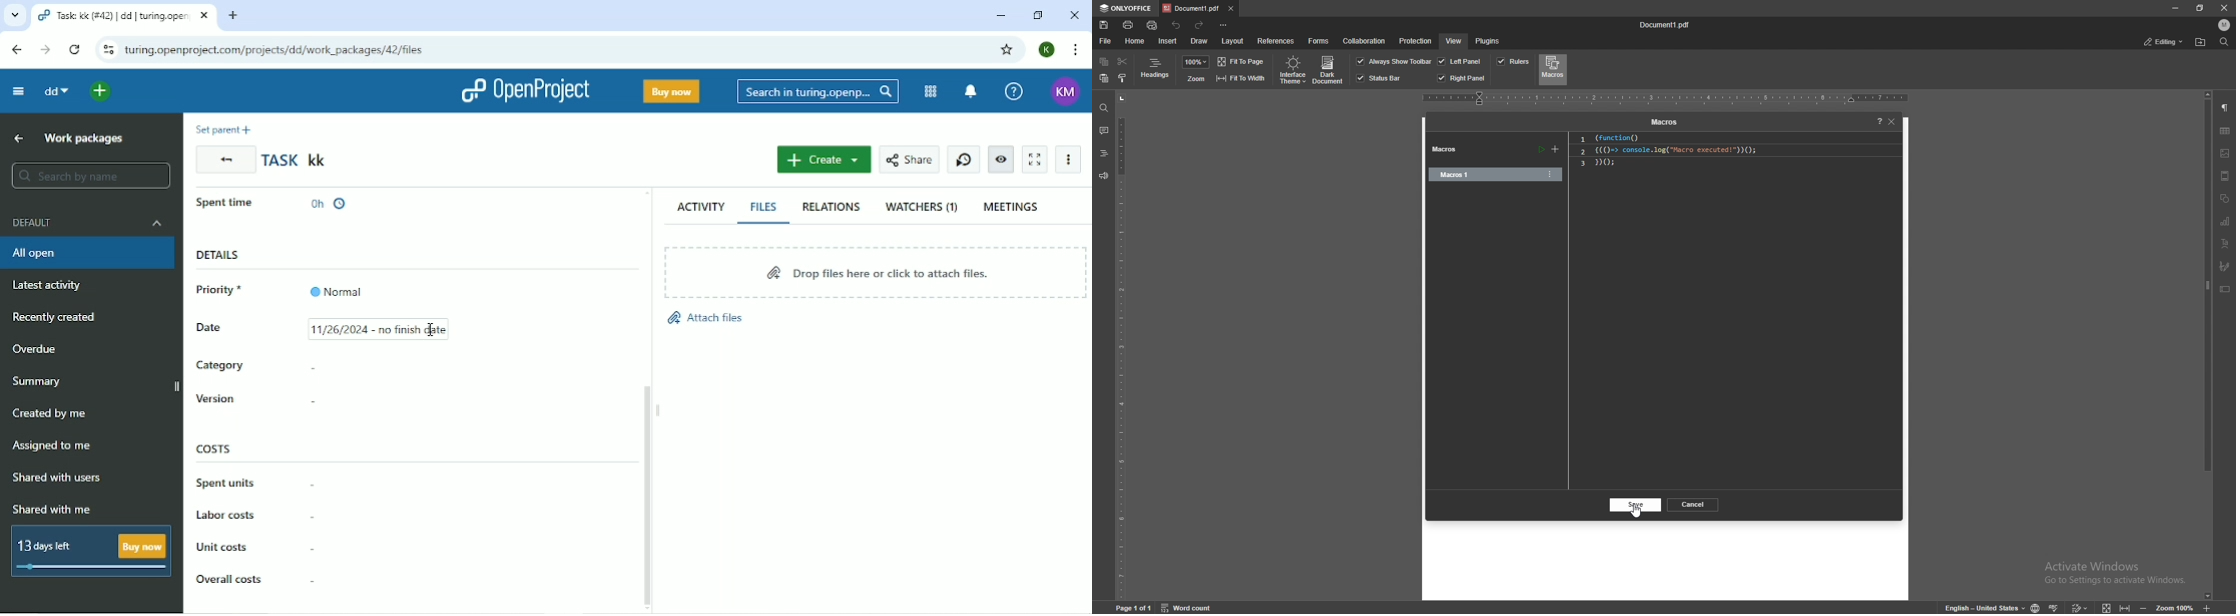  I want to click on text art, so click(2225, 243).